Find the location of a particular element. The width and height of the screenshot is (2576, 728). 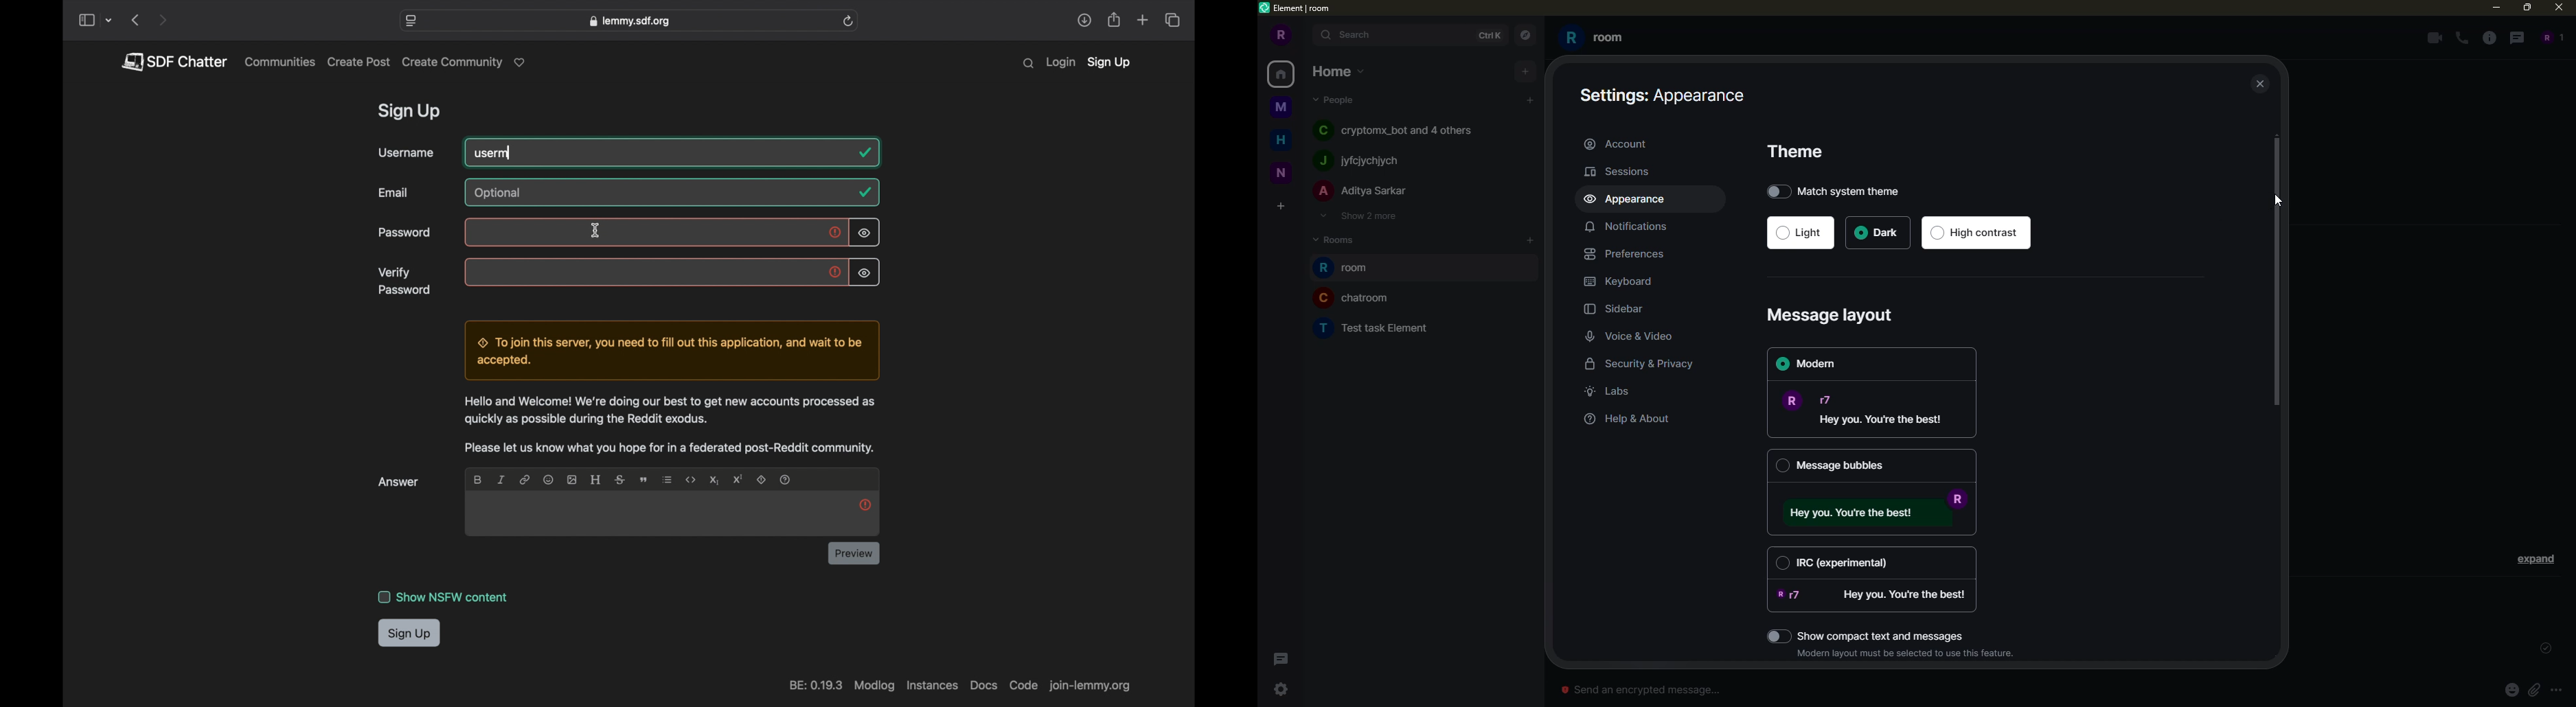

userm is located at coordinates (494, 153).